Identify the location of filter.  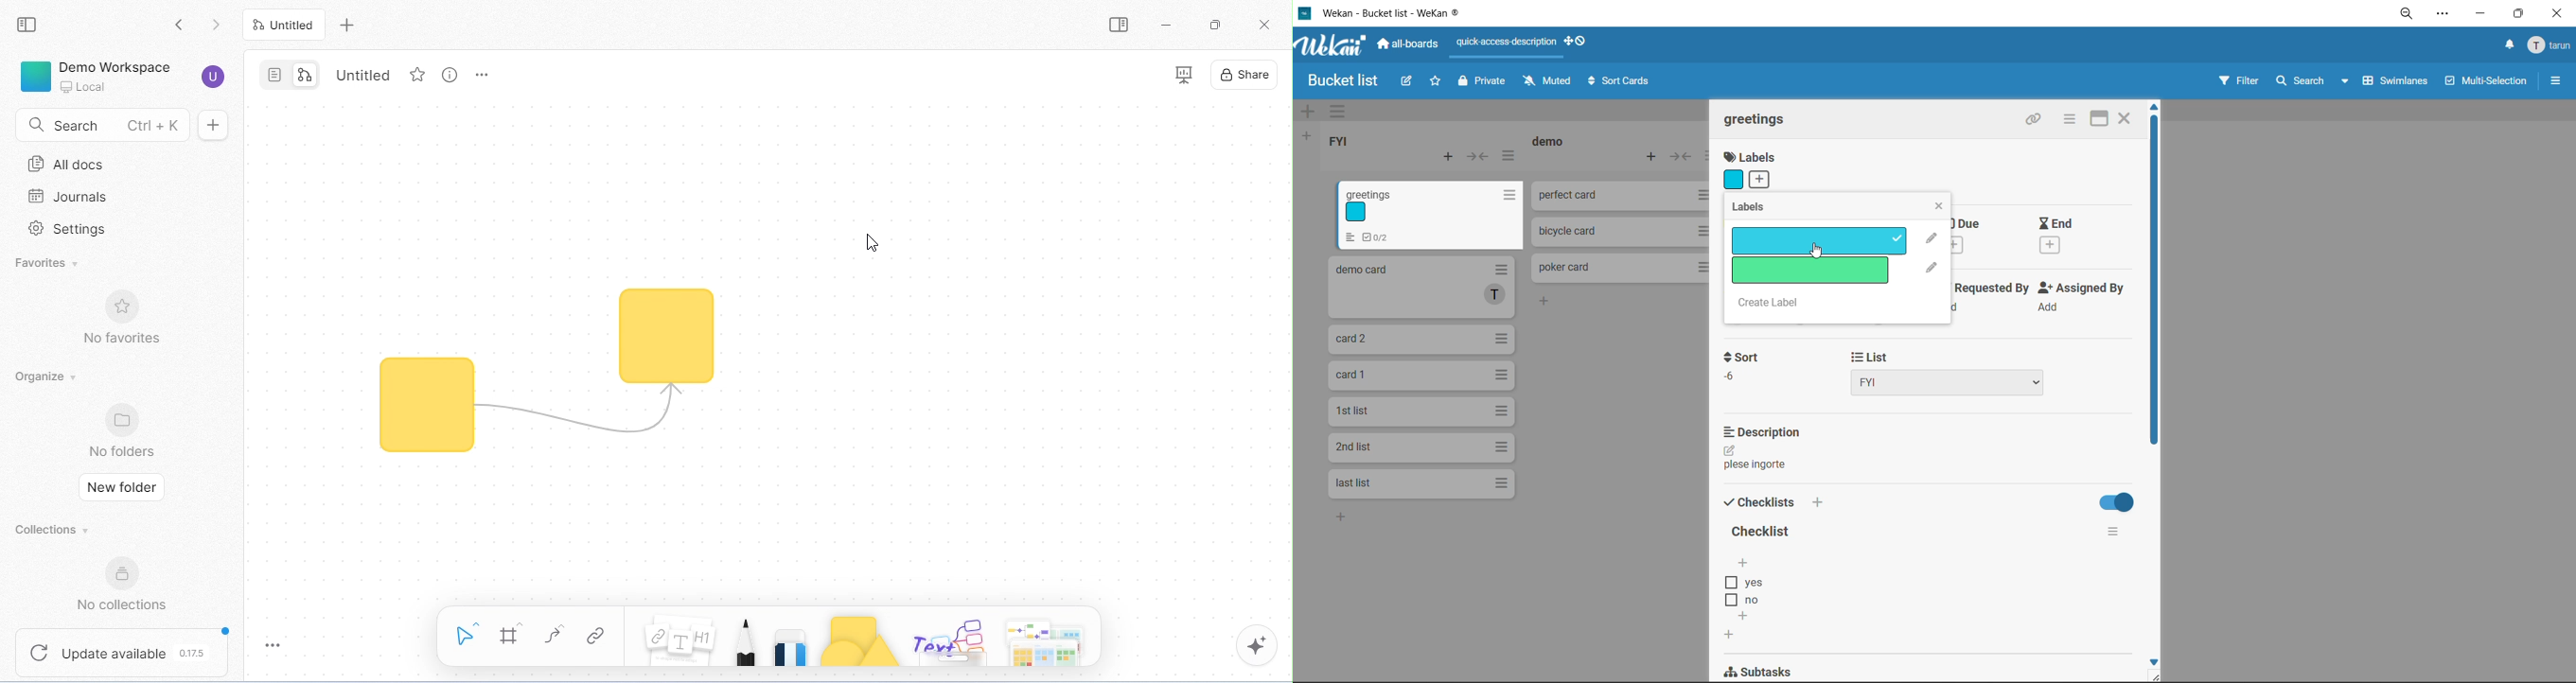
(2239, 86).